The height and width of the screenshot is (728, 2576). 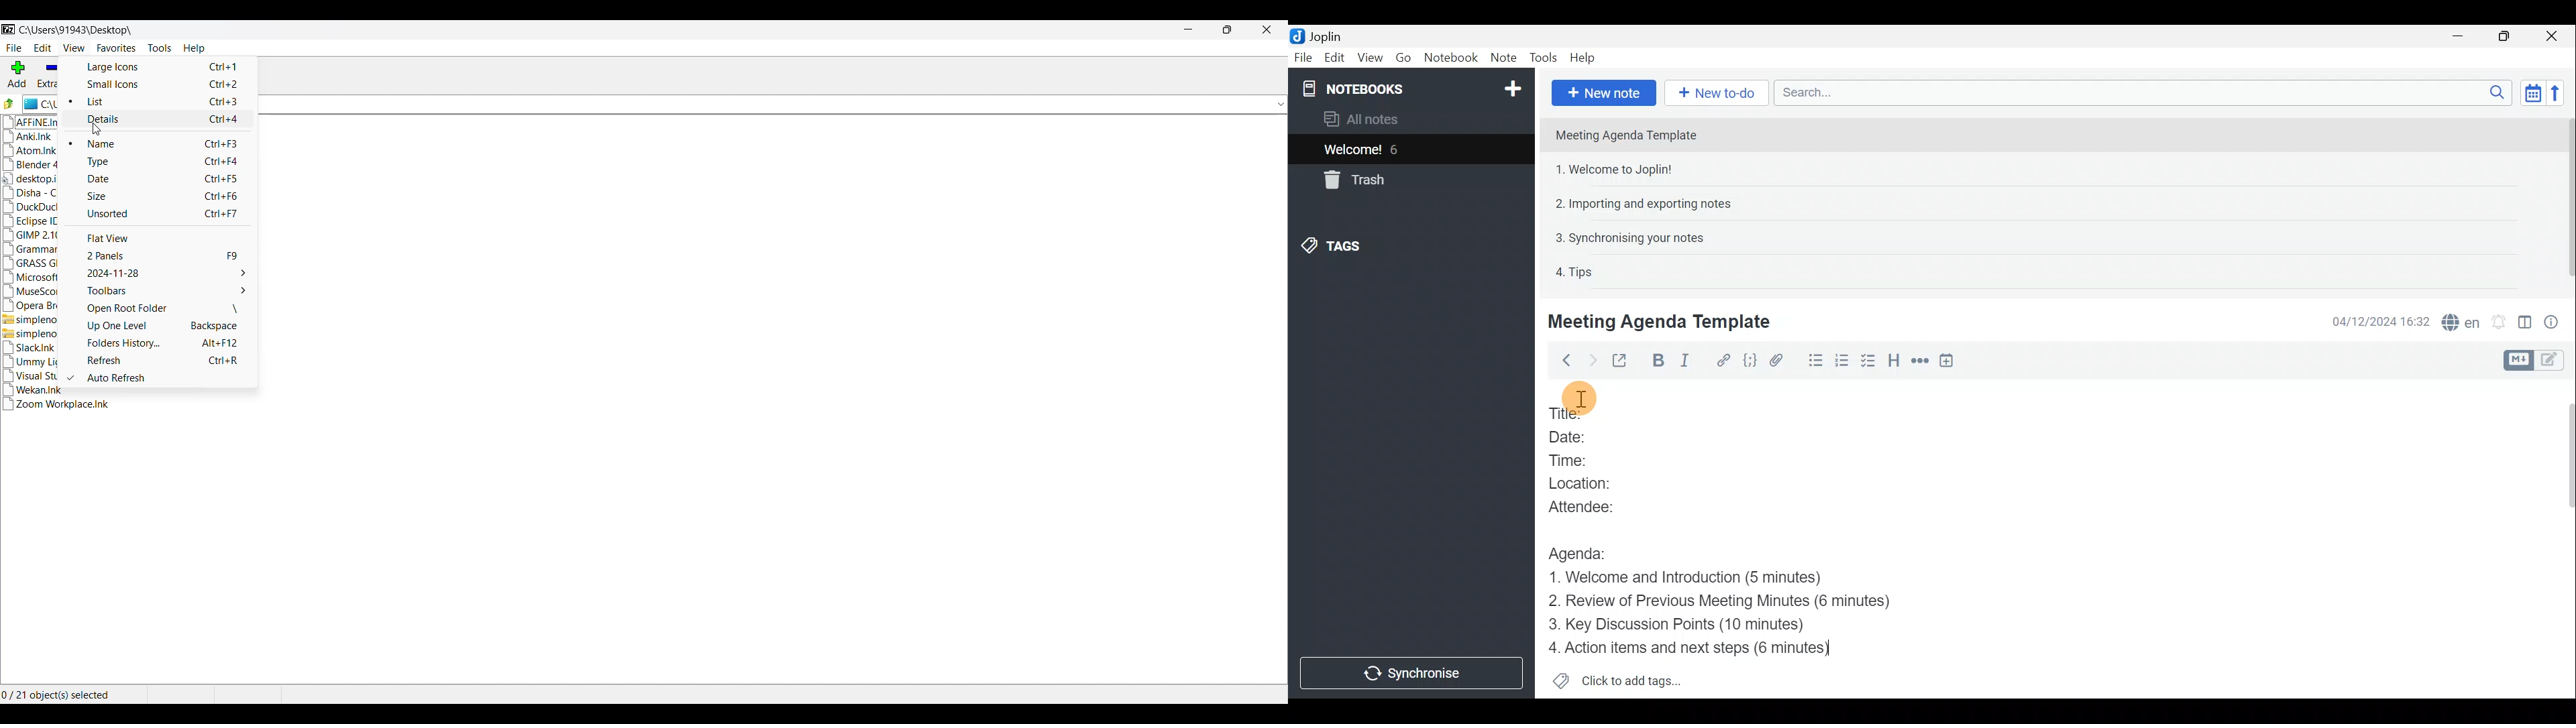 What do you see at coordinates (1894, 363) in the screenshot?
I see `Heading` at bounding box center [1894, 363].